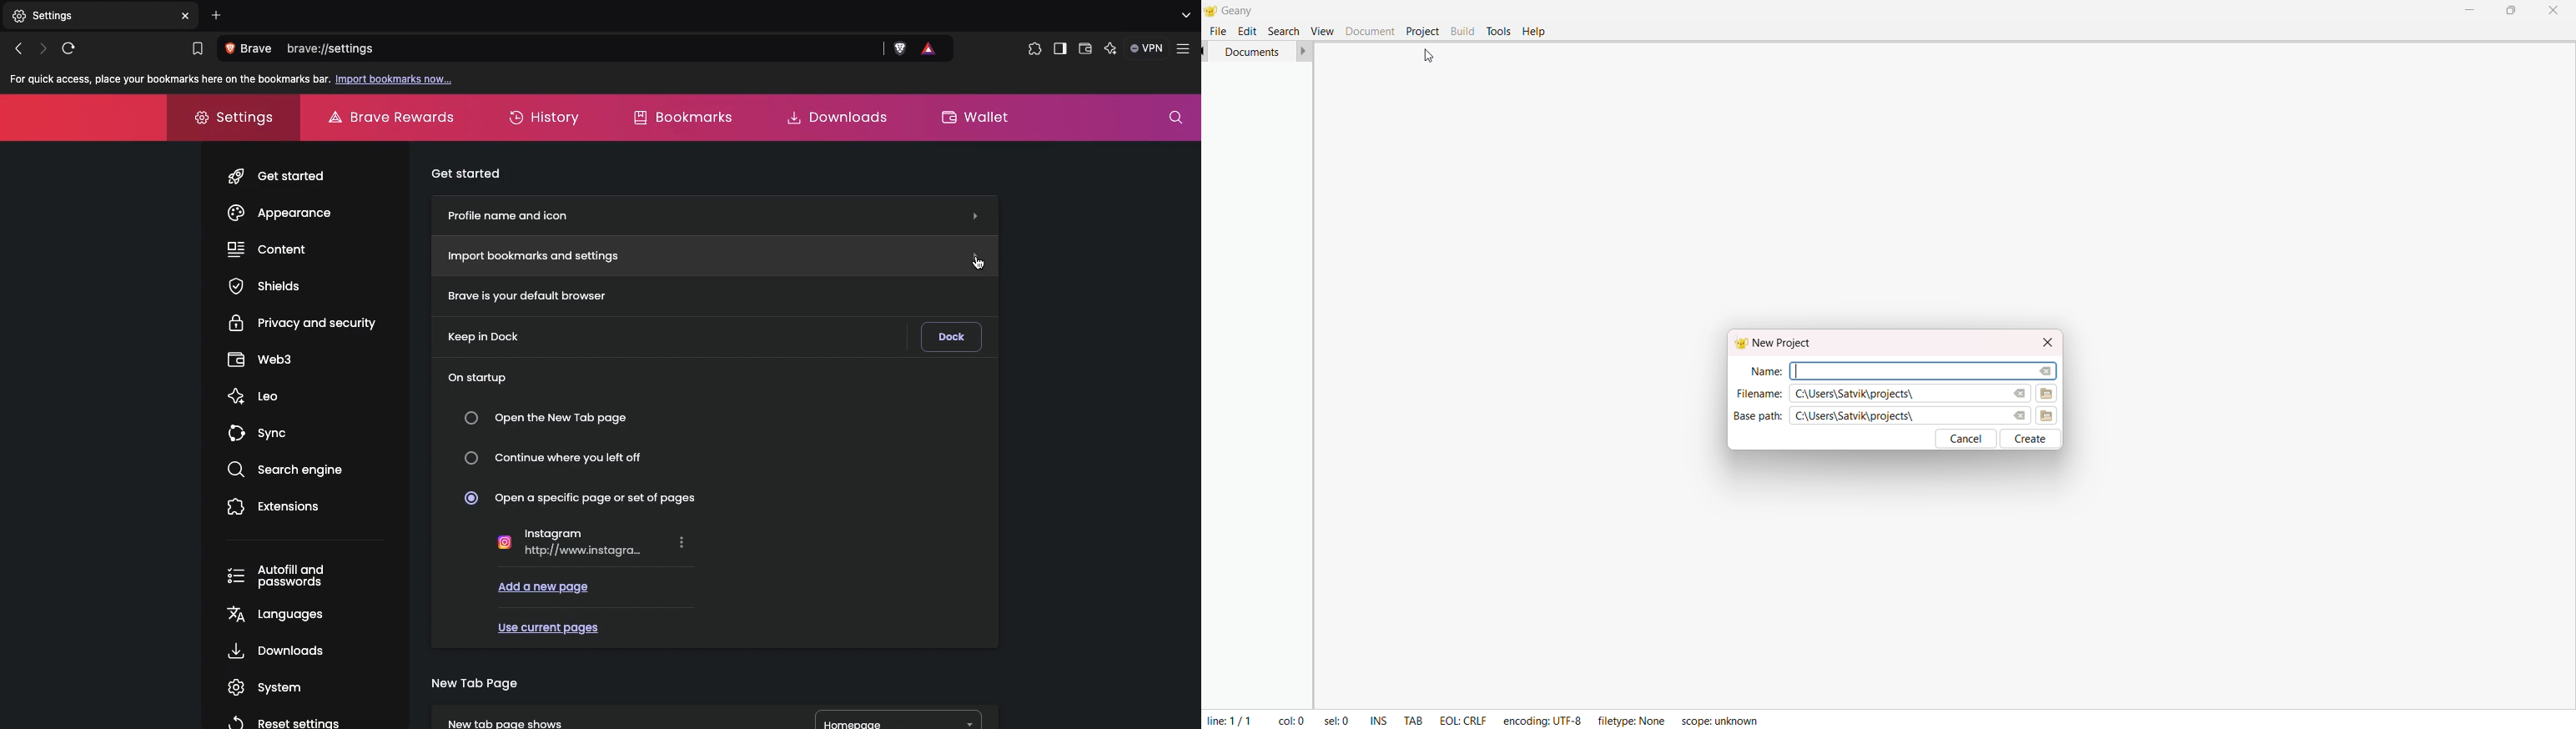  What do you see at coordinates (1543, 718) in the screenshot?
I see `encoding: UTF-8` at bounding box center [1543, 718].